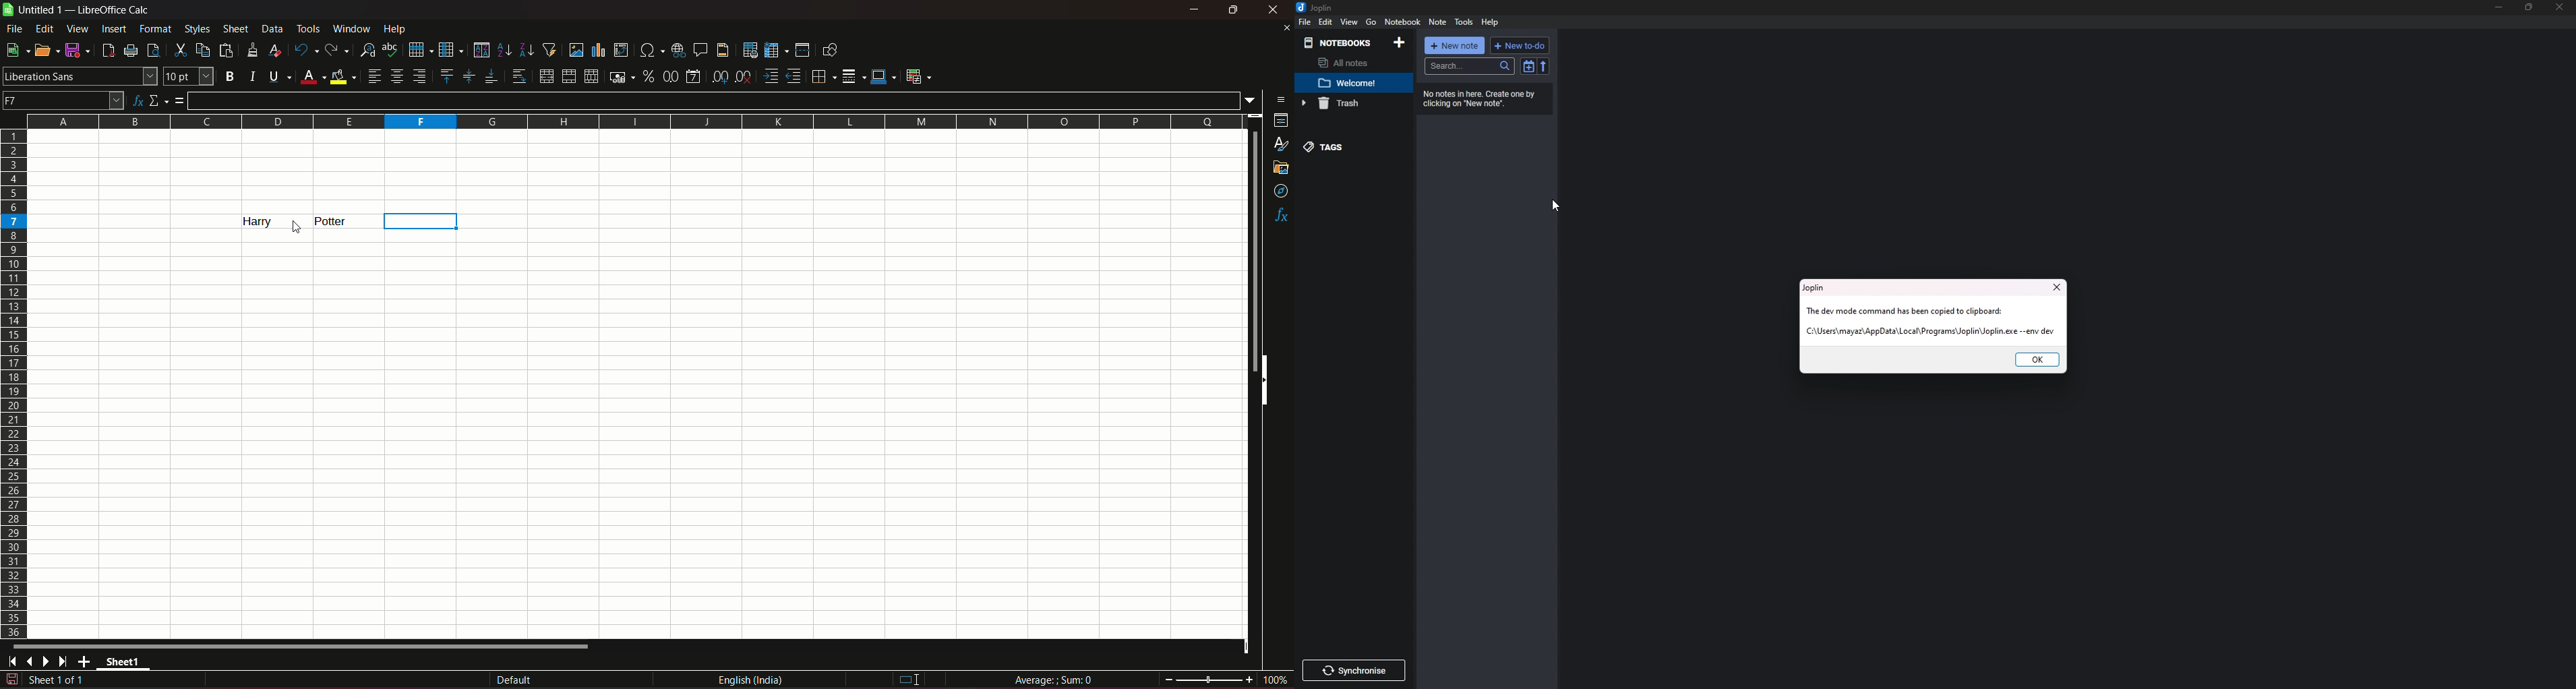 This screenshot has height=700, width=2576. What do you see at coordinates (1281, 121) in the screenshot?
I see `properties` at bounding box center [1281, 121].